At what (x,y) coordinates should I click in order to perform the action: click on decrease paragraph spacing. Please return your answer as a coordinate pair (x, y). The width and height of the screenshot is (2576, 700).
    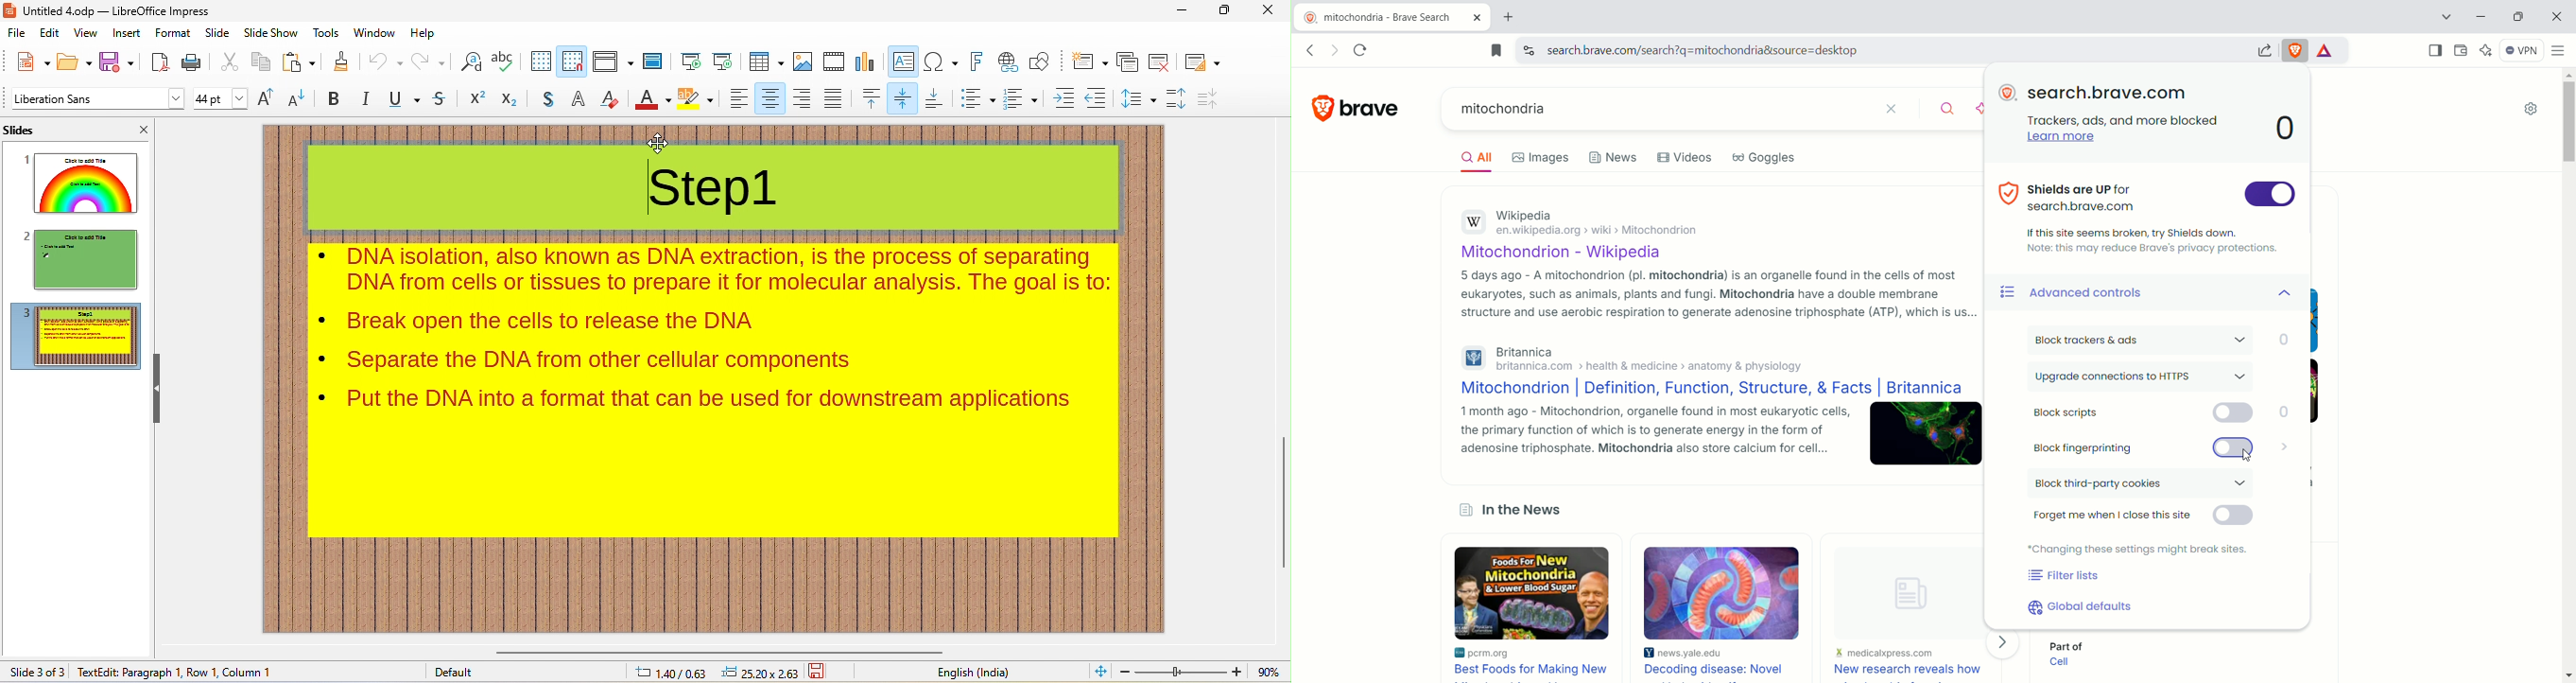
    Looking at the image, I should click on (1213, 97).